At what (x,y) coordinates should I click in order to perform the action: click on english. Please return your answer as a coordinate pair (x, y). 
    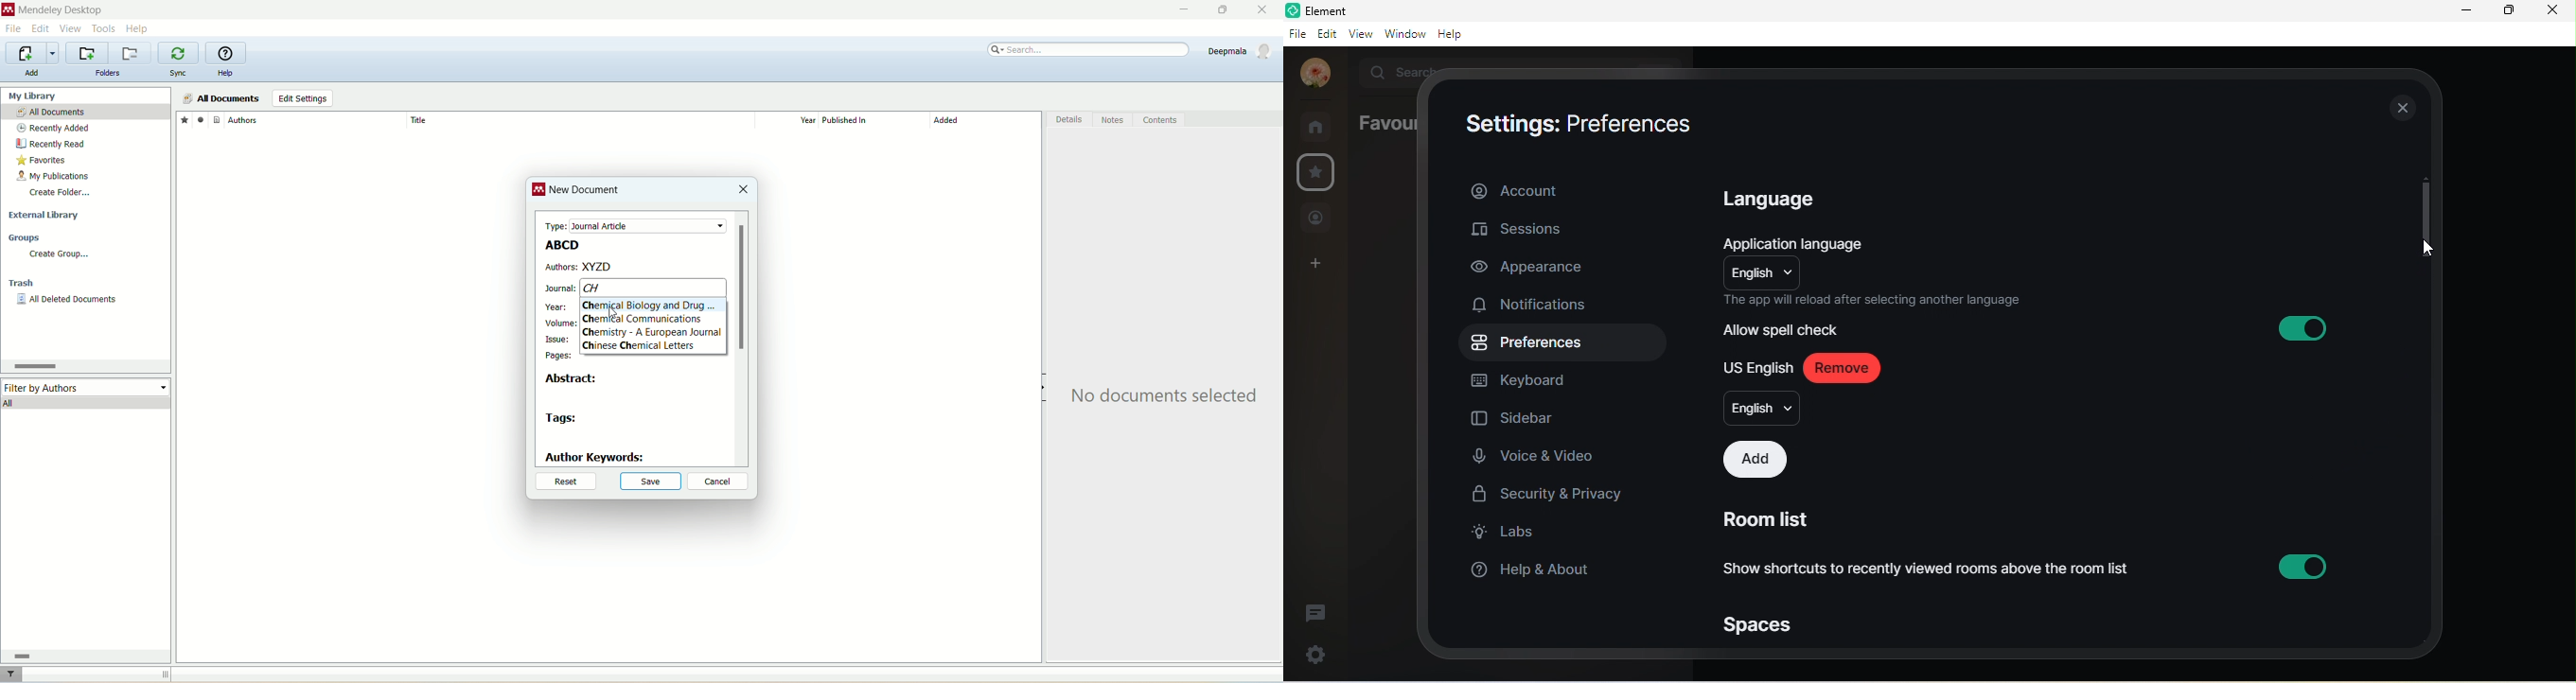
    Looking at the image, I should click on (1759, 409).